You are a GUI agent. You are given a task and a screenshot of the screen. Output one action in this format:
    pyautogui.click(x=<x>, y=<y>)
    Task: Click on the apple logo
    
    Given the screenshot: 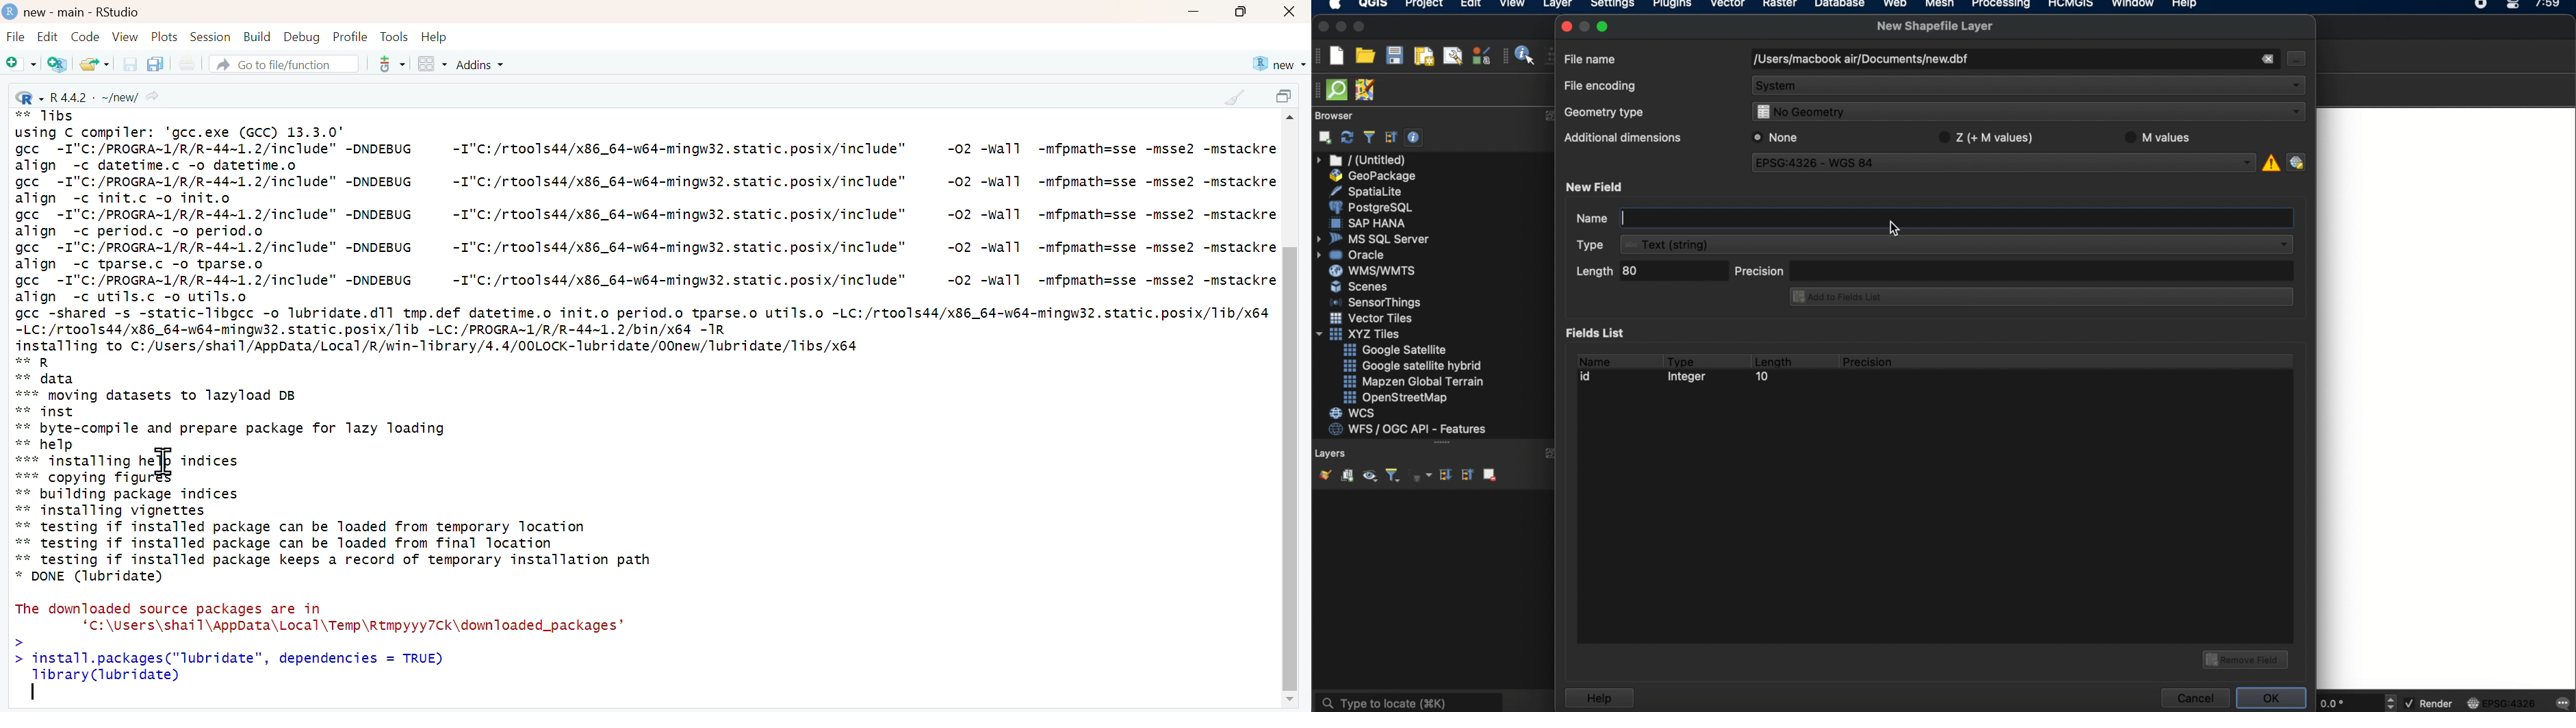 What is the action you would take?
    pyautogui.click(x=1333, y=5)
    